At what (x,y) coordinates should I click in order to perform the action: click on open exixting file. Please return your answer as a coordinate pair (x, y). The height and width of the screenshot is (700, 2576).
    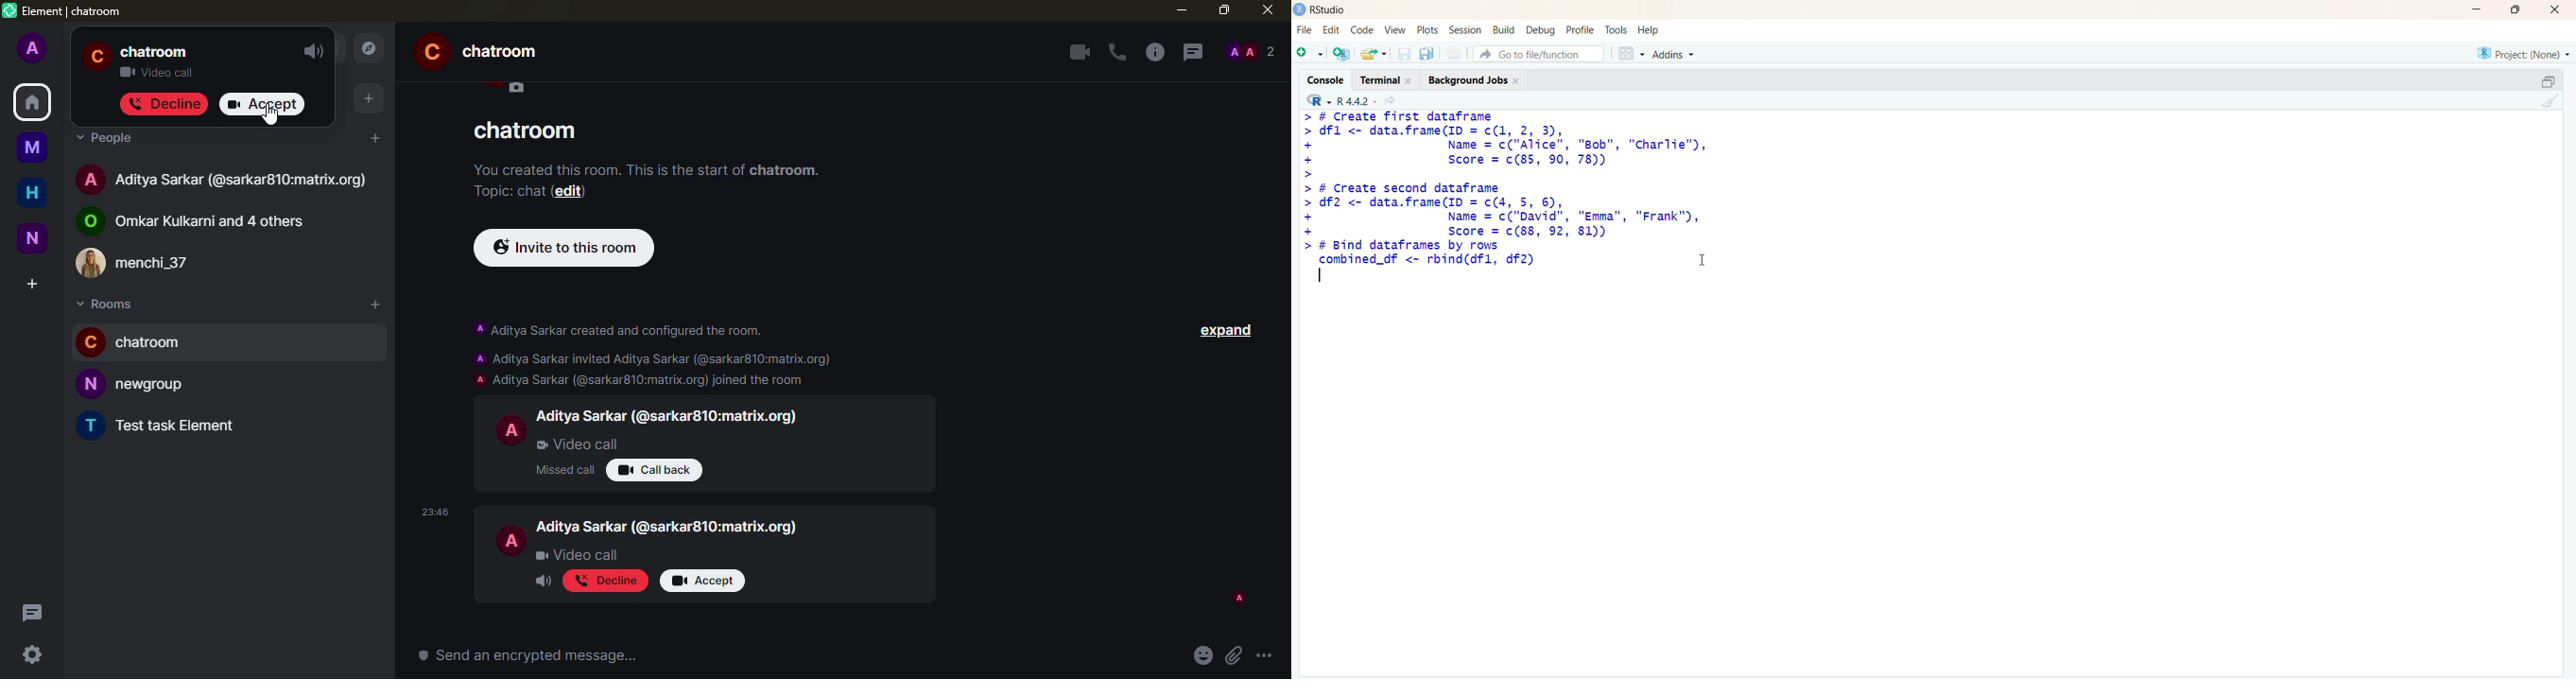
    Looking at the image, I should click on (1375, 54).